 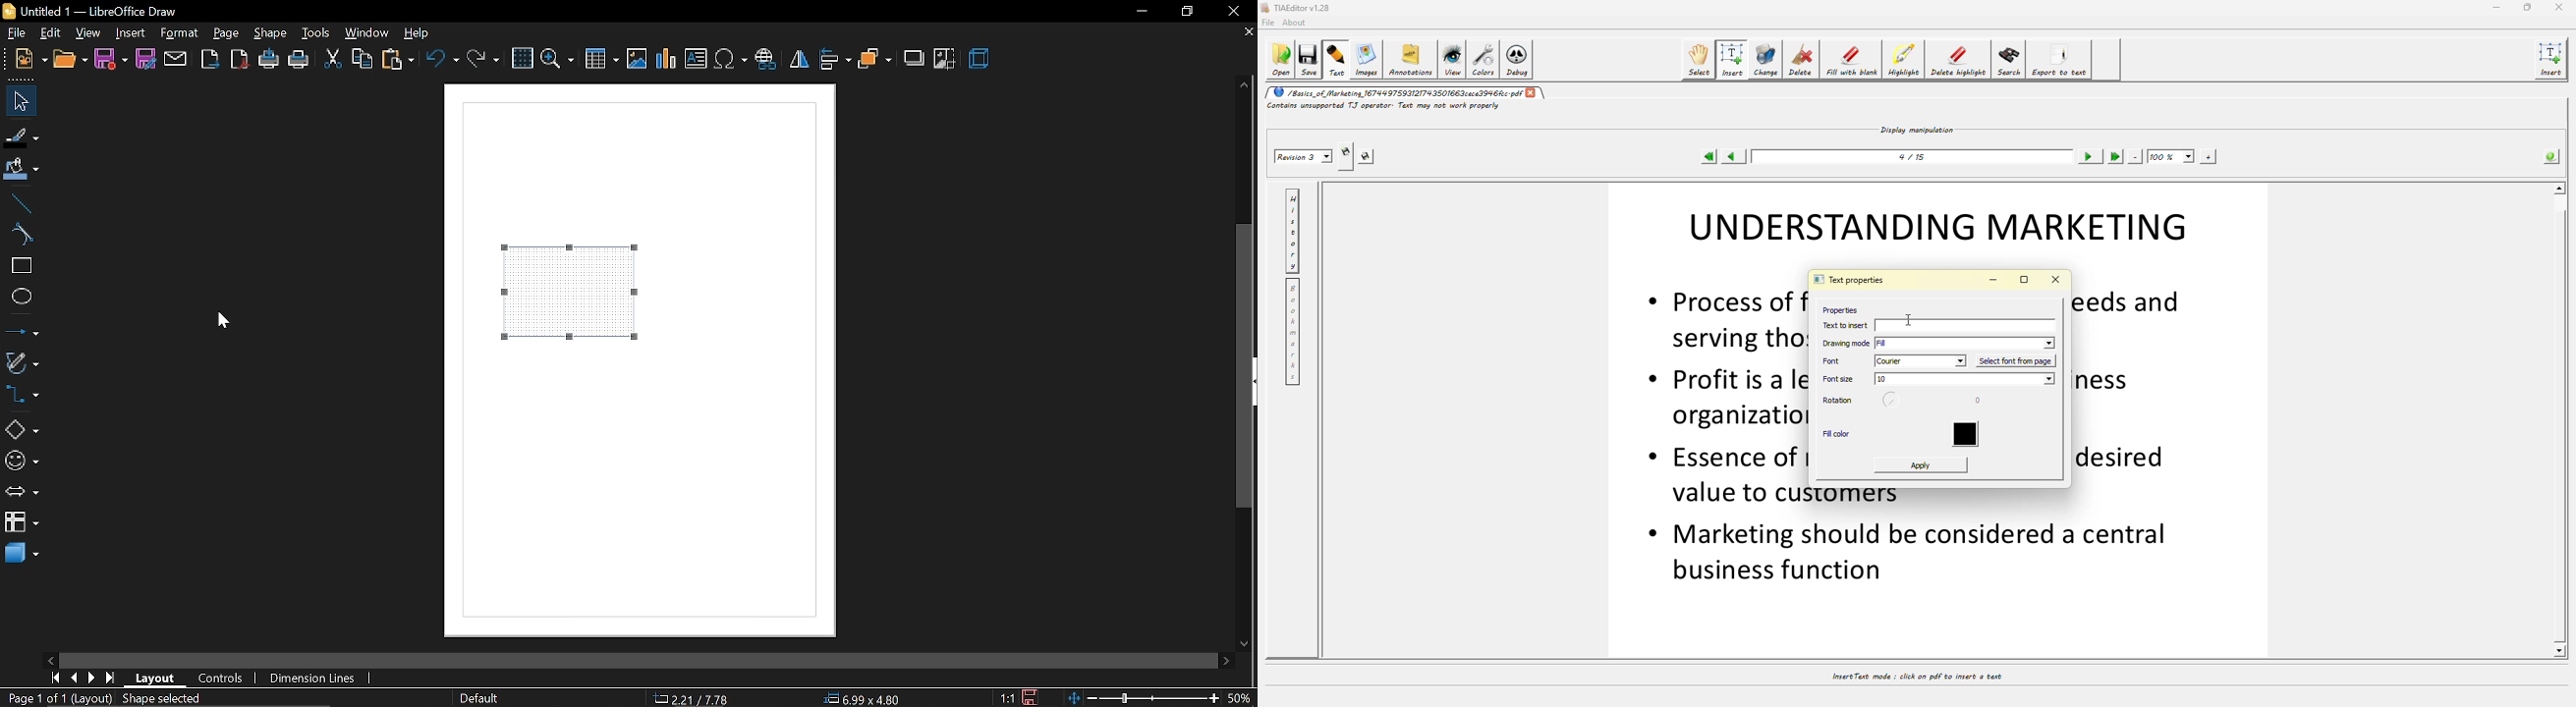 I want to click on symbol shapes, so click(x=22, y=461).